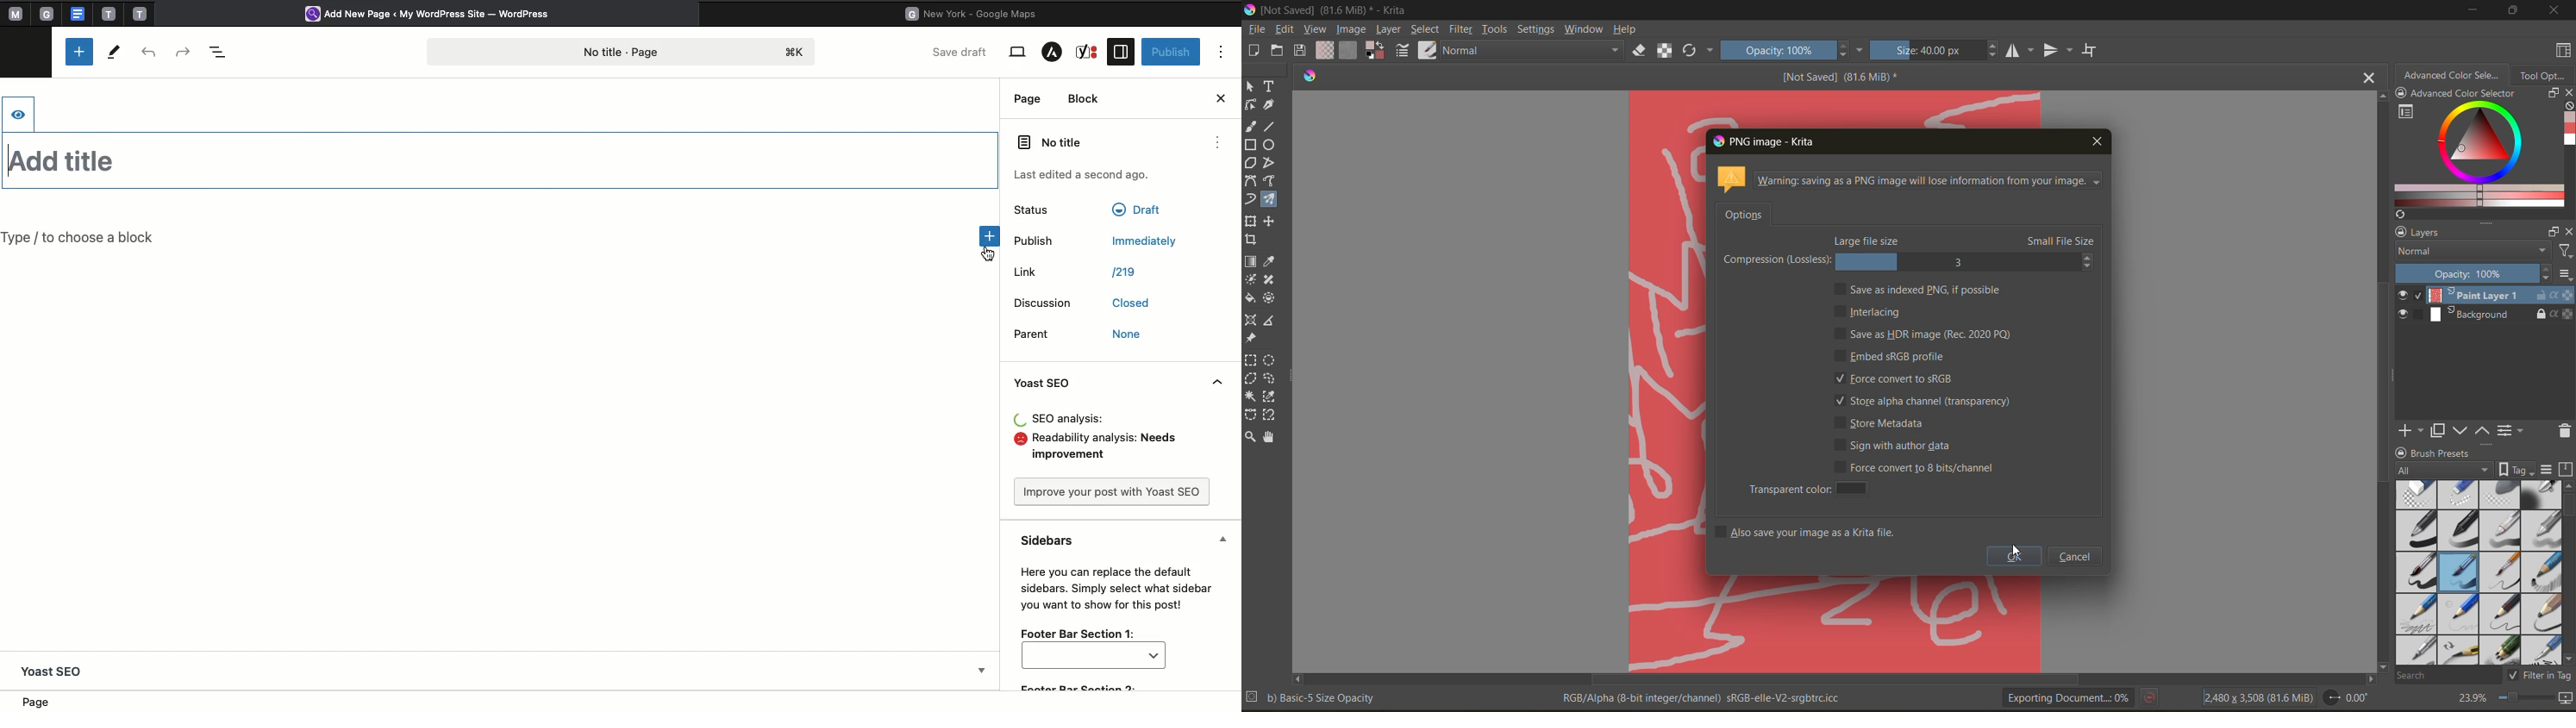  What do you see at coordinates (2447, 451) in the screenshot?
I see `Brush presets` at bounding box center [2447, 451].